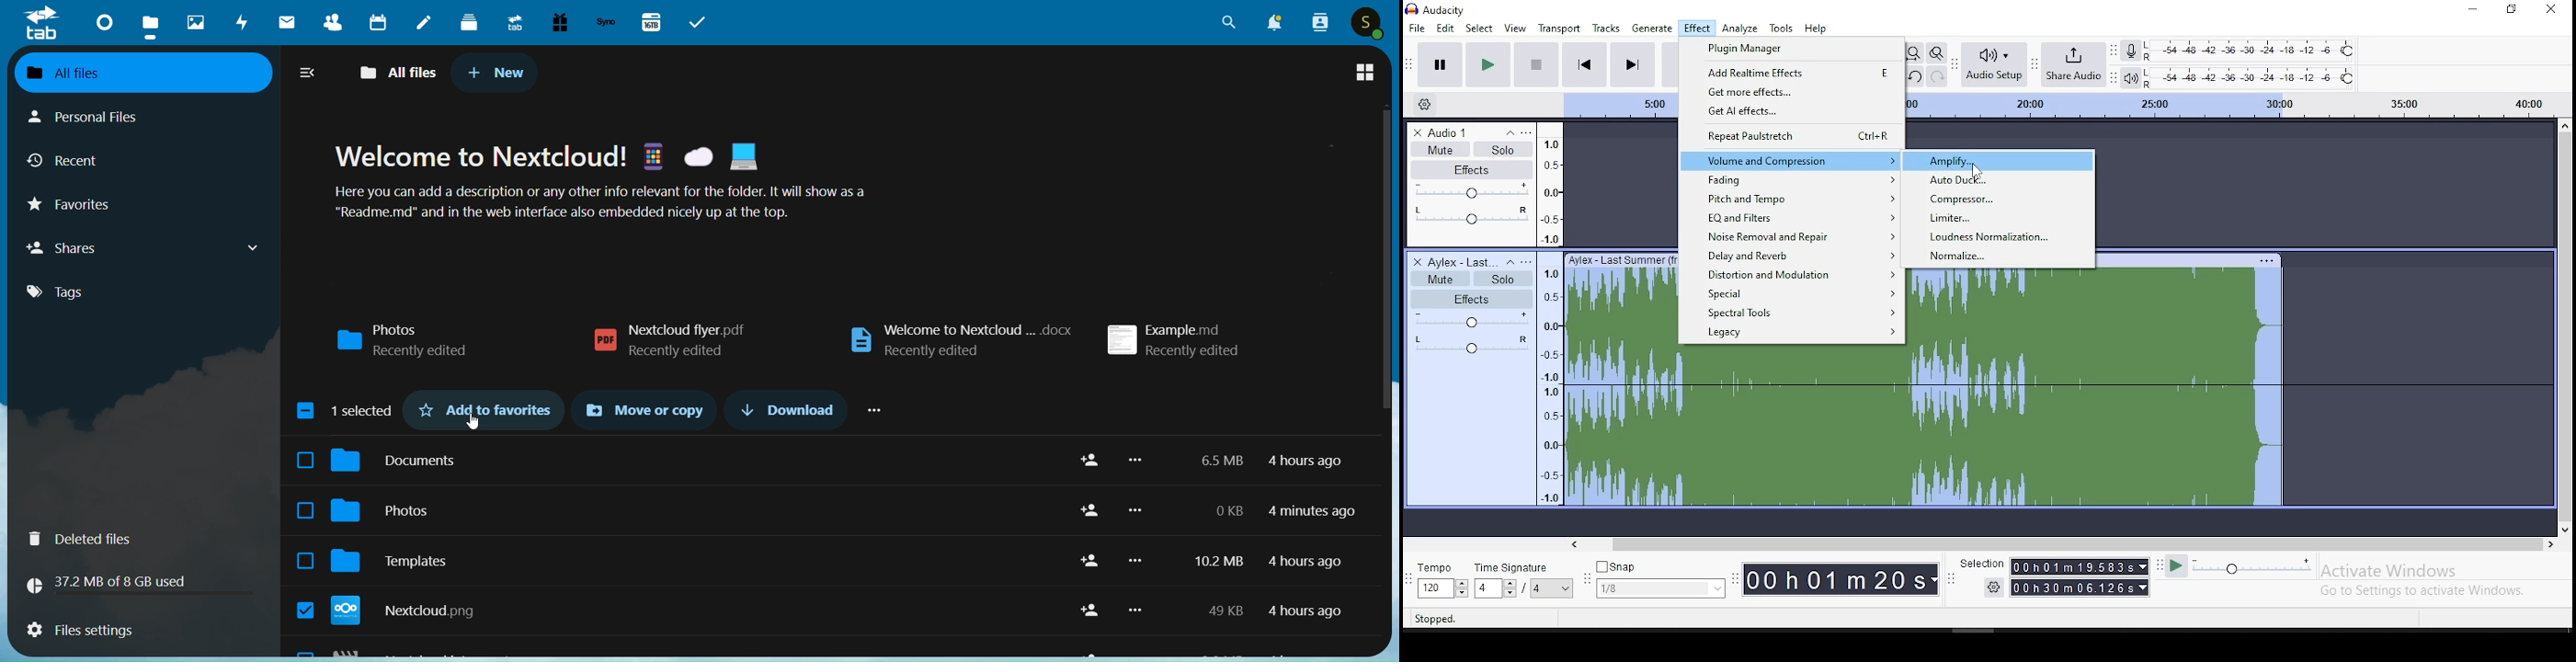 The height and width of the screenshot is (672, 2576). What do you see at coordinates (652, 155) in the screenshot?
I see `Smartphone emoji` at bounding box center [652, 155].